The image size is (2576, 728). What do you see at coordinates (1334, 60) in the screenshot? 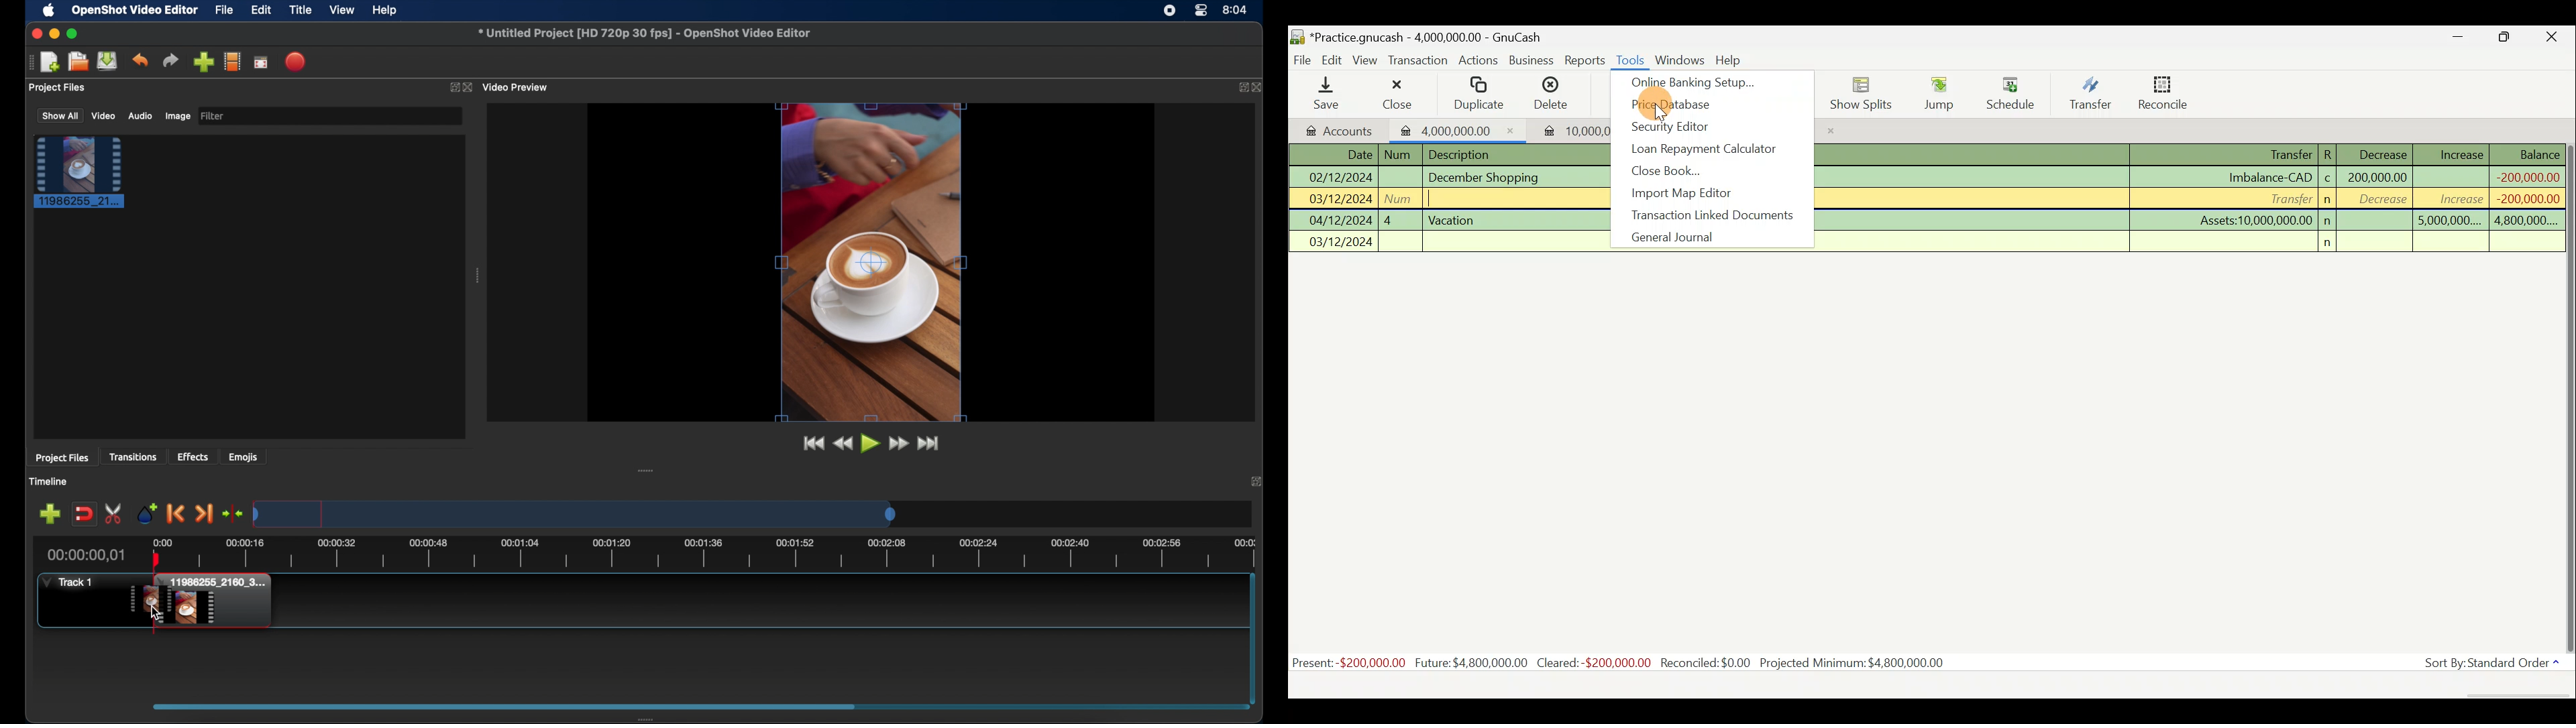
I see `Edit` at bounding box center [1334, 60].